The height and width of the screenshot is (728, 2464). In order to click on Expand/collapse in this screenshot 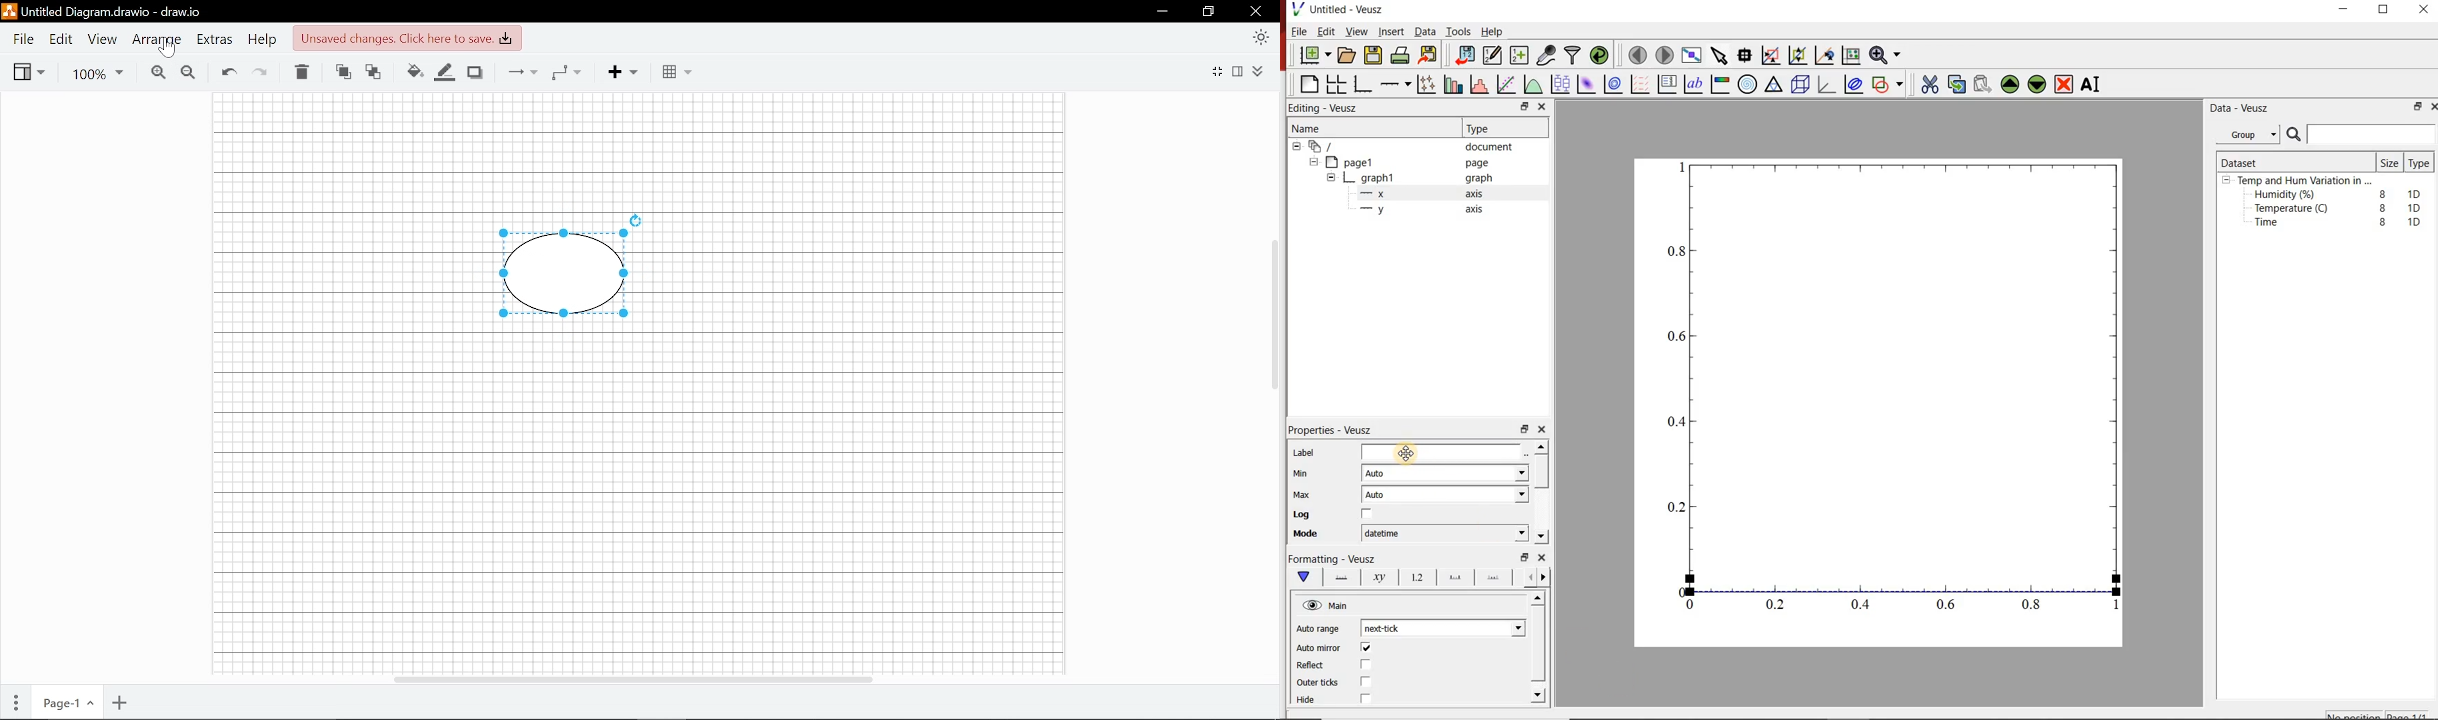, I will do `click(1259, 71)`.